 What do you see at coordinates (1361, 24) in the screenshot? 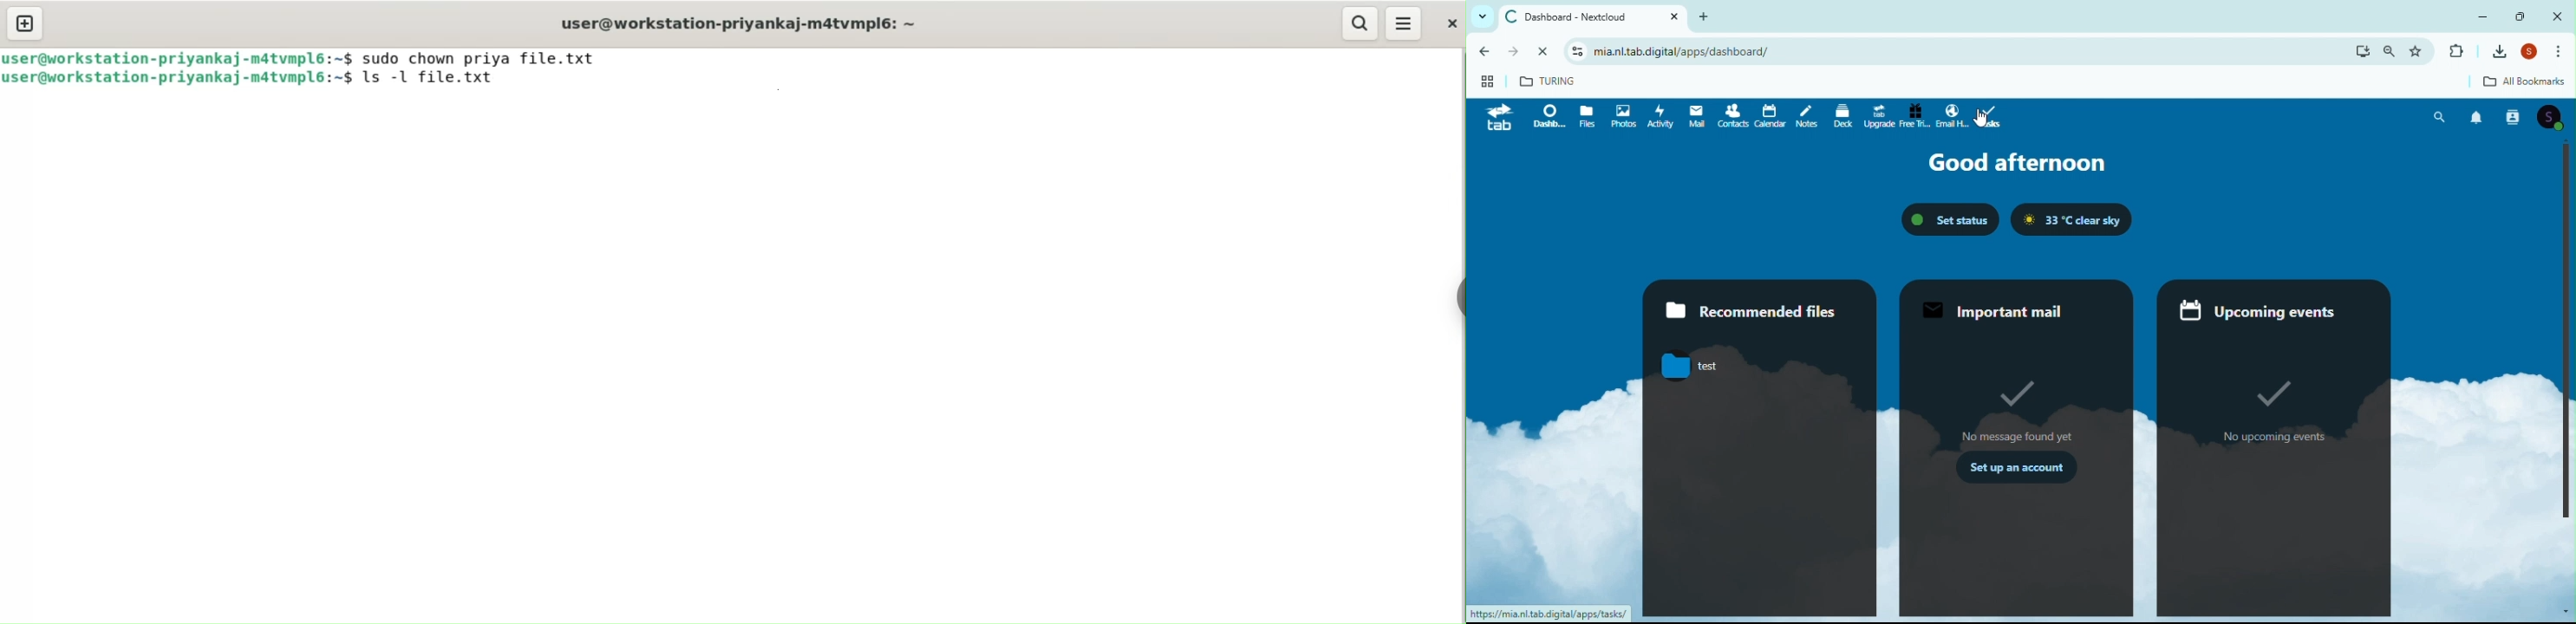
I see `search` at bounding box center [1361, 24].